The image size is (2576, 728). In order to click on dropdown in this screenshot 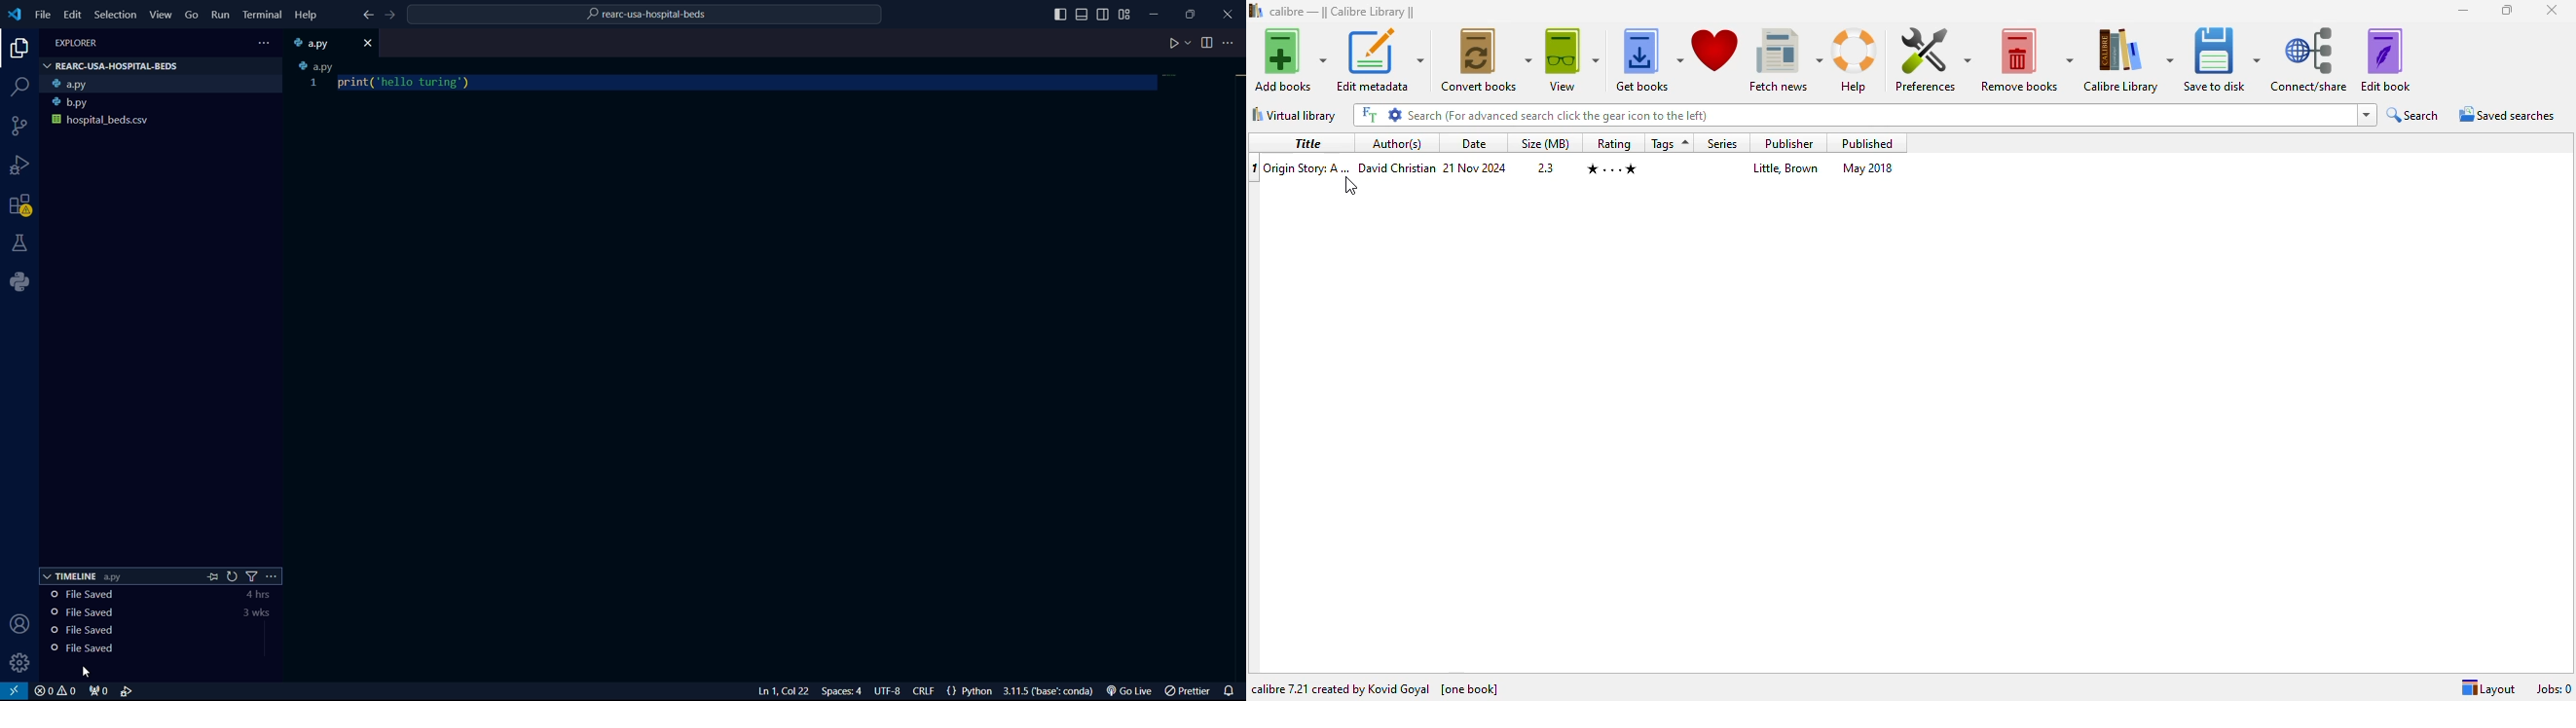, I will do `click(2368, 115)`.